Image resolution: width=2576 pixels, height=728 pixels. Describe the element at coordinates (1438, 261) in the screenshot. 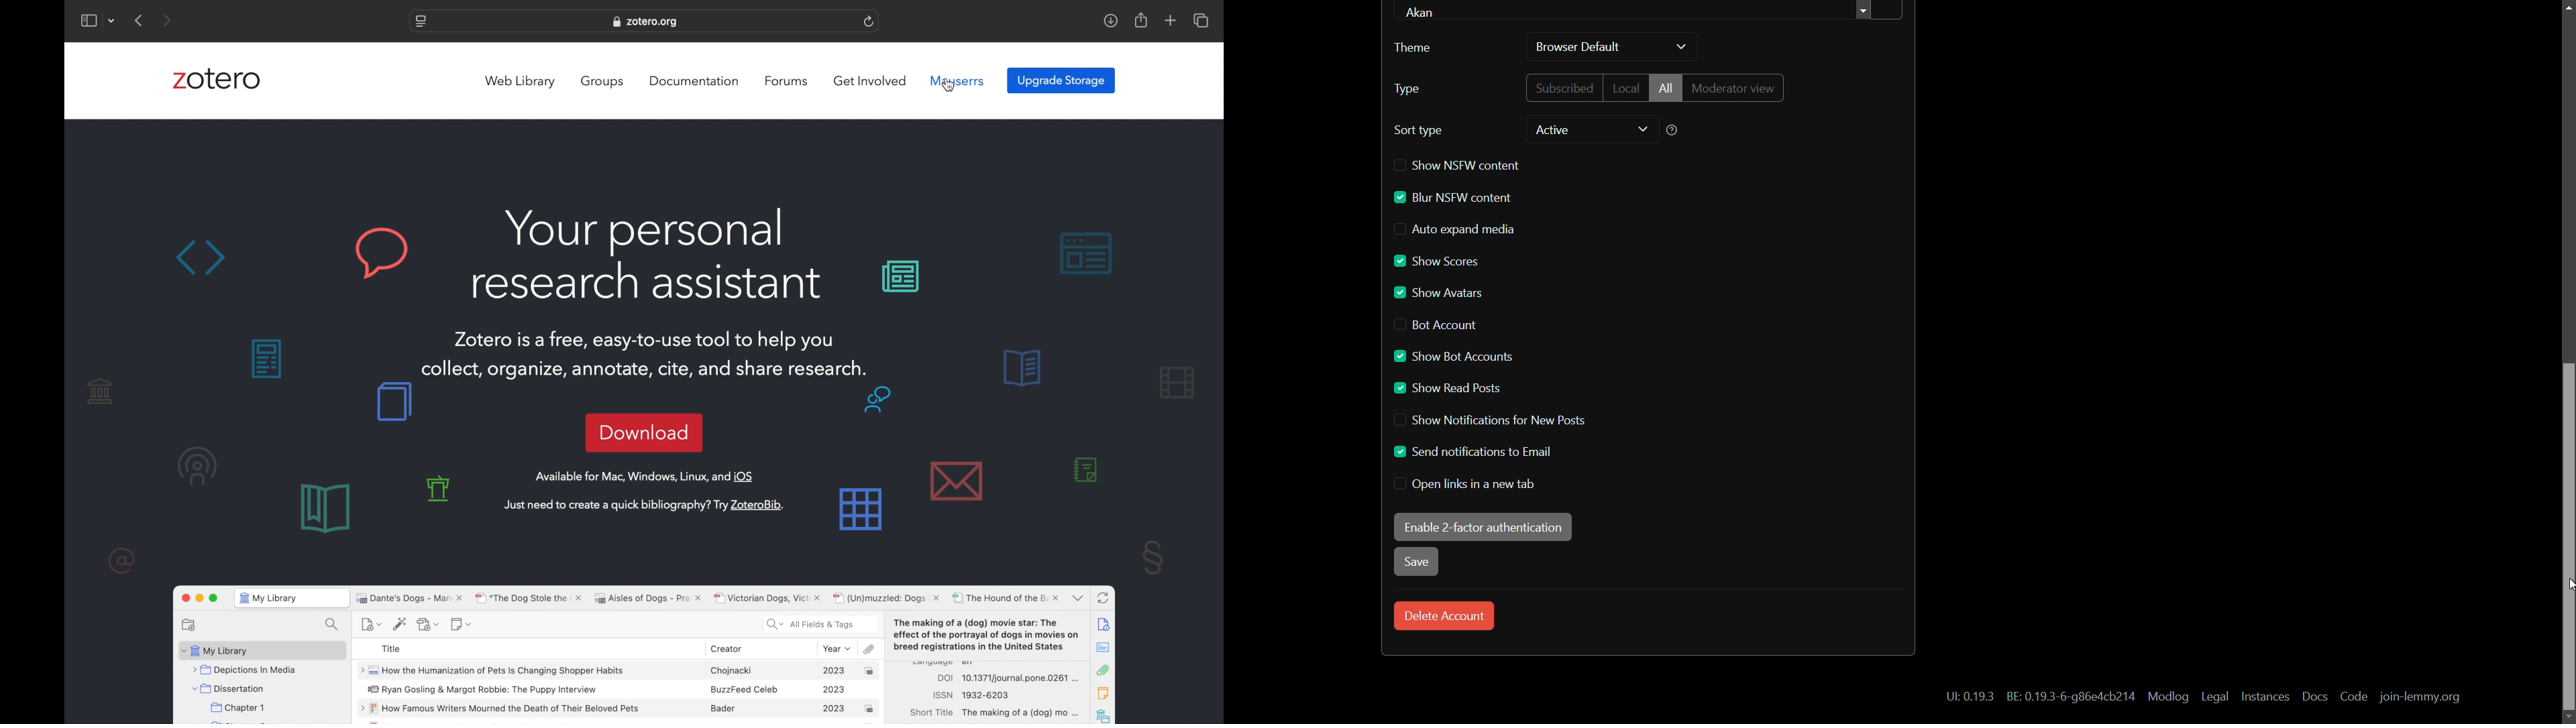

I see `show scores` at that location.